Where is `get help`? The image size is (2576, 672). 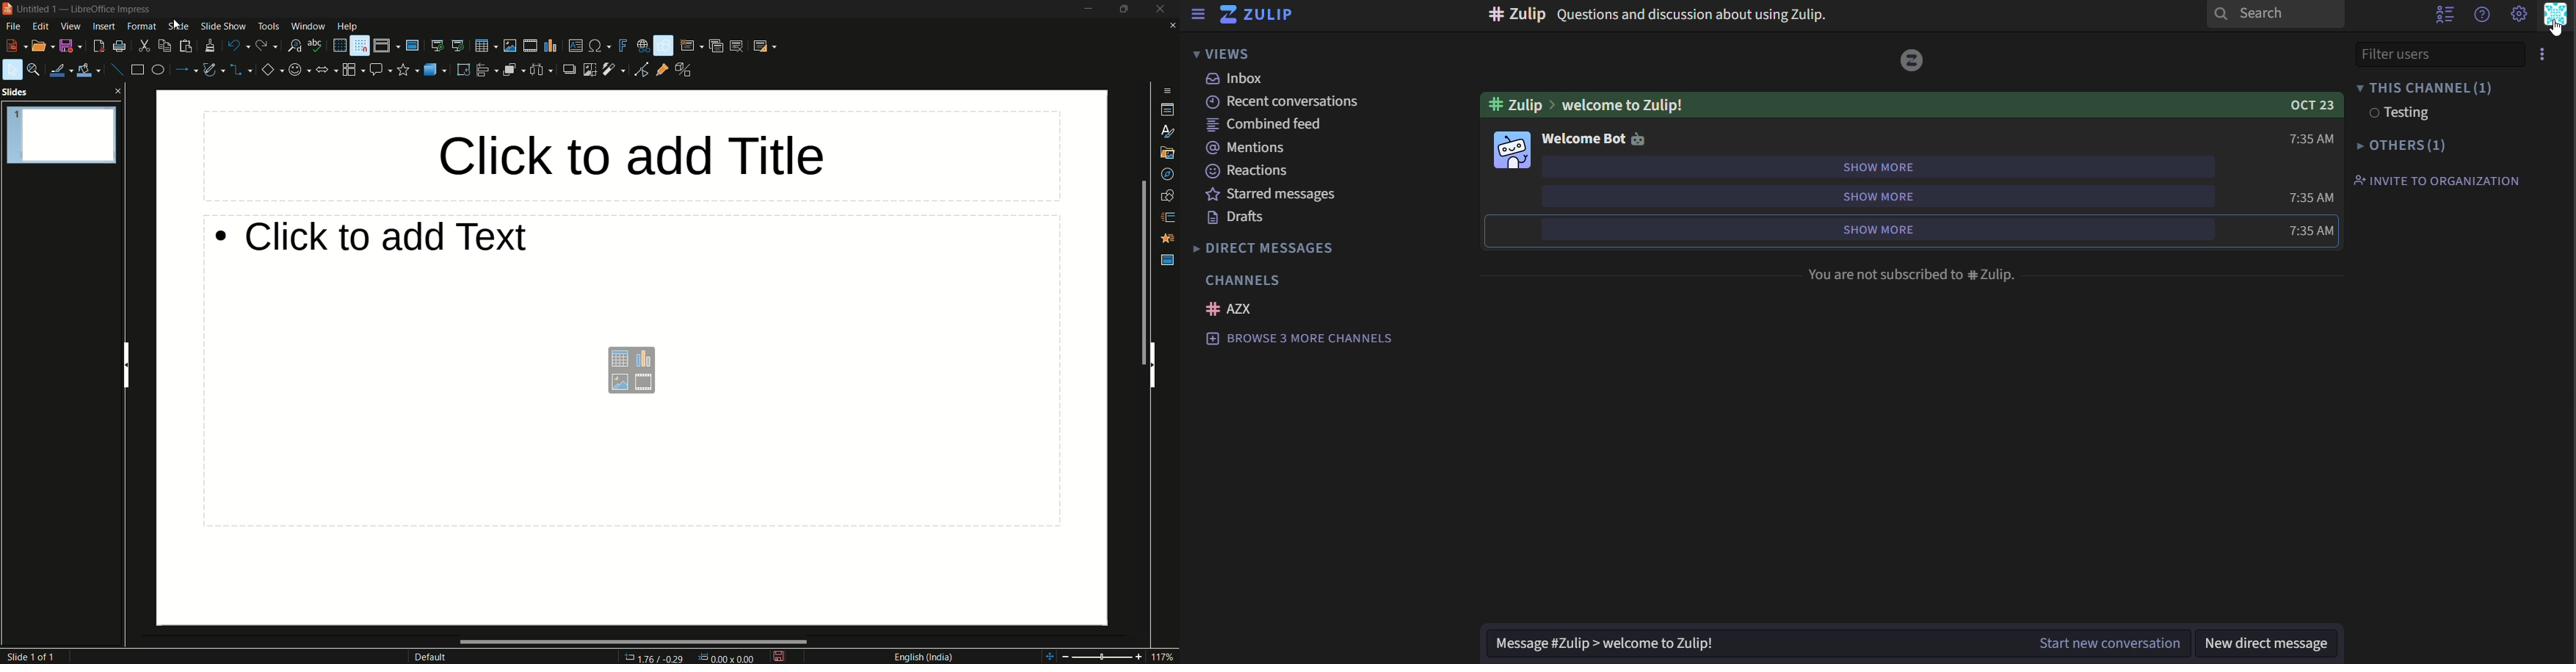 get help is located at coordinates (2481, 16).